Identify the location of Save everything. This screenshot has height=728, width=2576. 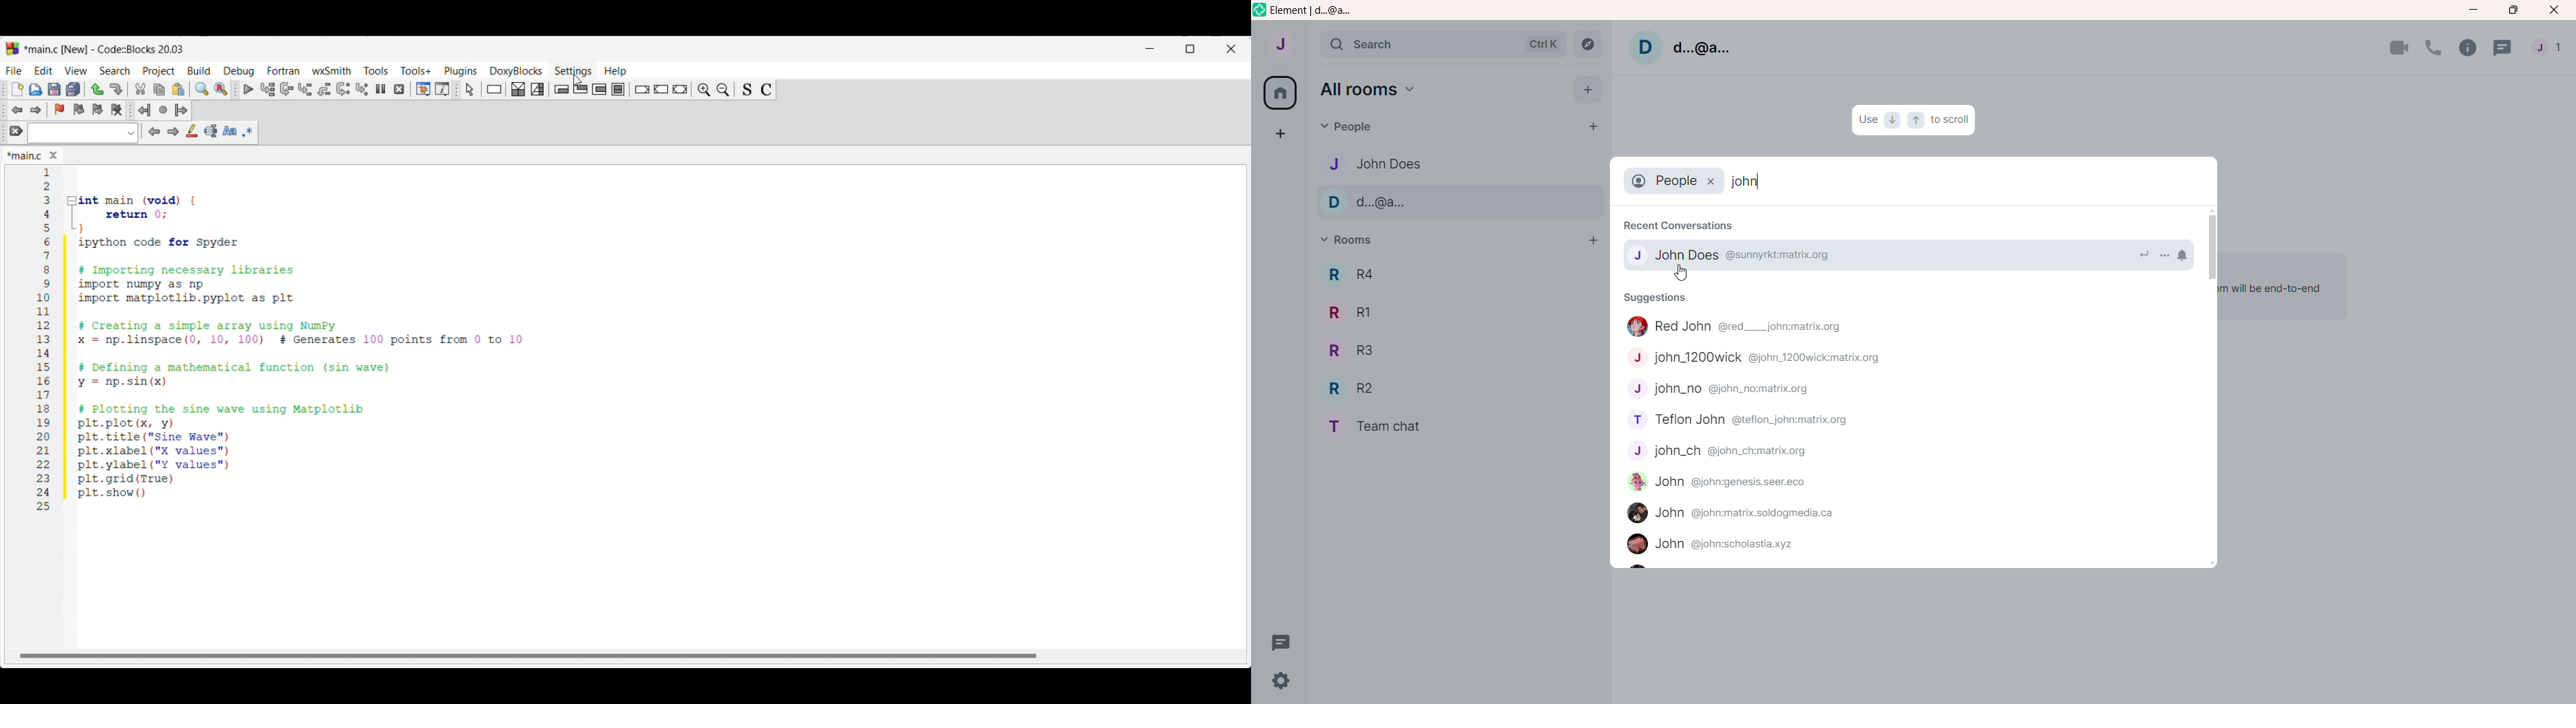
(73, 89).